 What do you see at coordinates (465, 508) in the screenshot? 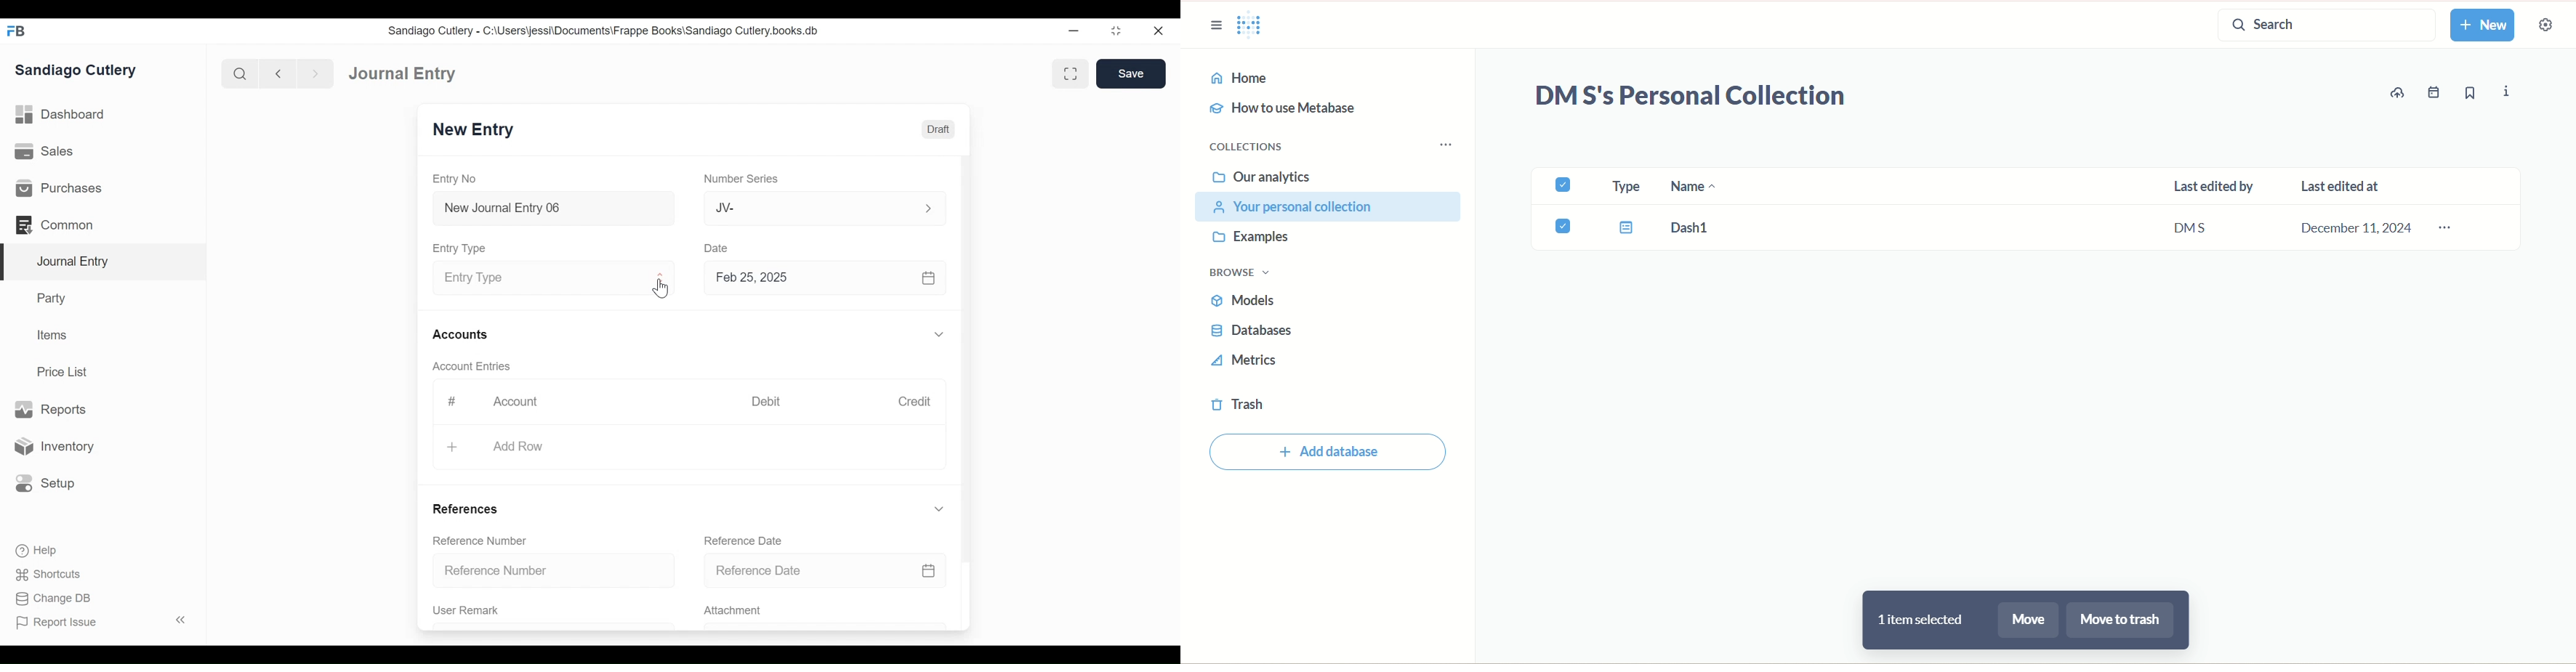
I see `References` at bounding box center [465, 508].